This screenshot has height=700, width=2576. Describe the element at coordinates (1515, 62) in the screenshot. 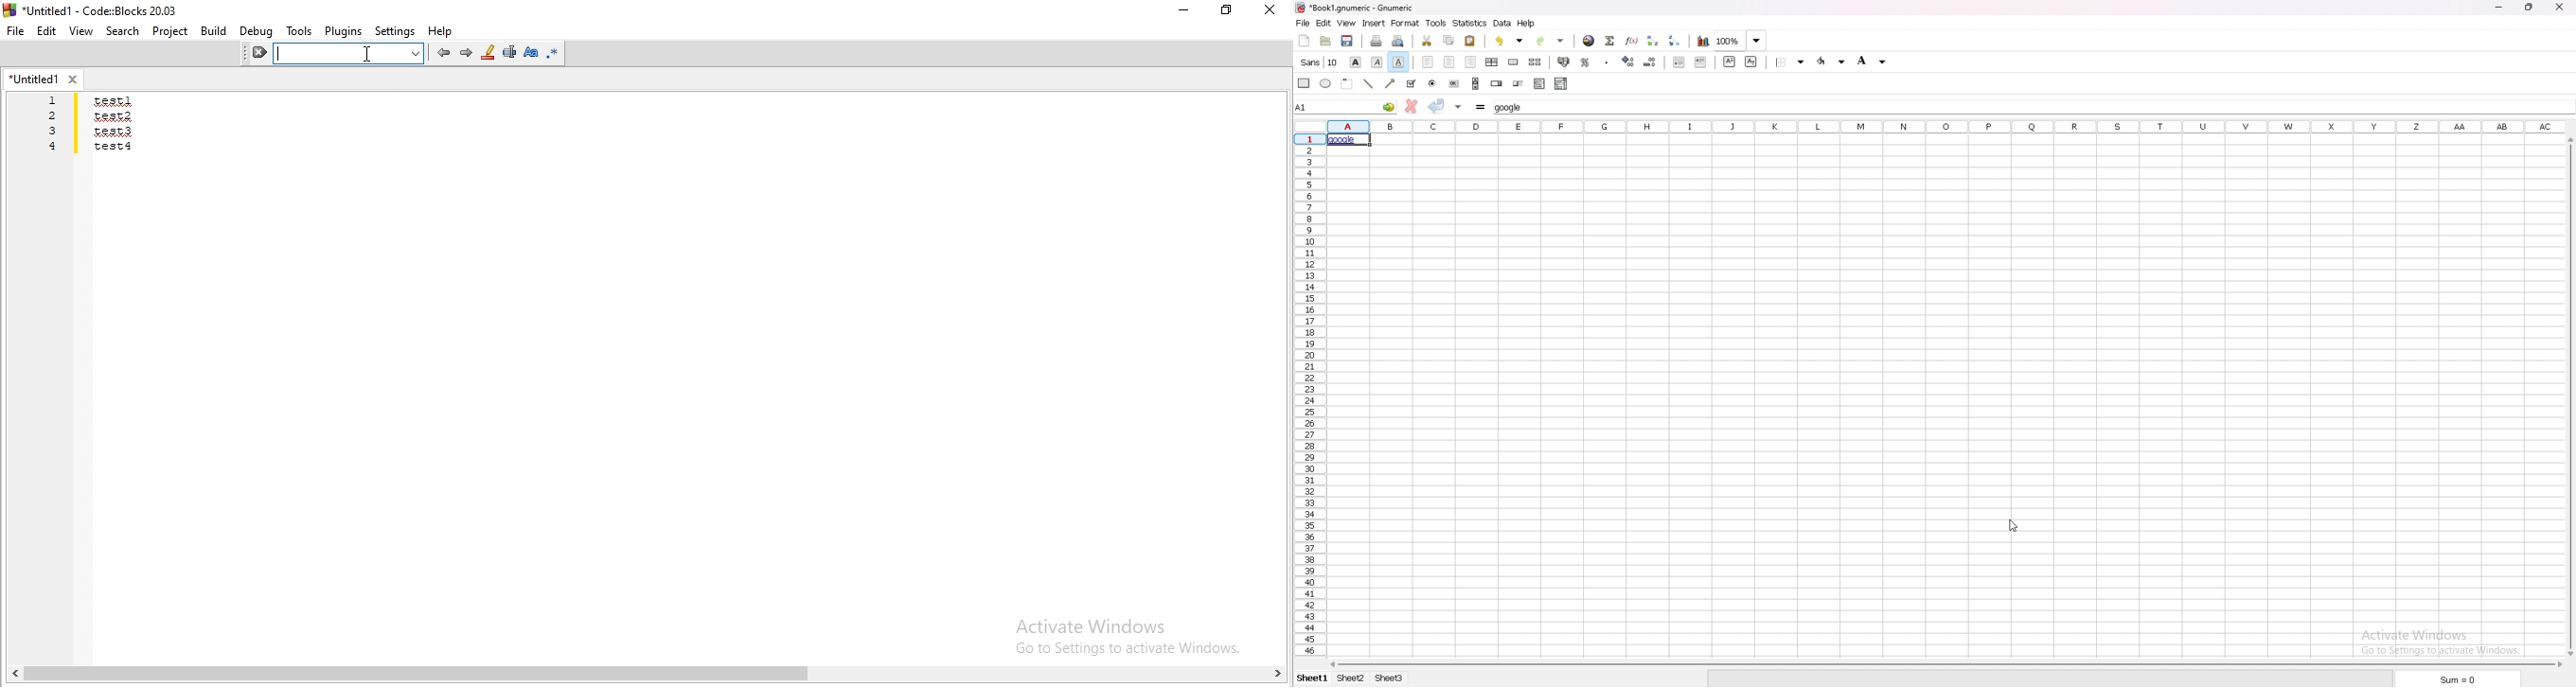

I see `merge cell` at that location.